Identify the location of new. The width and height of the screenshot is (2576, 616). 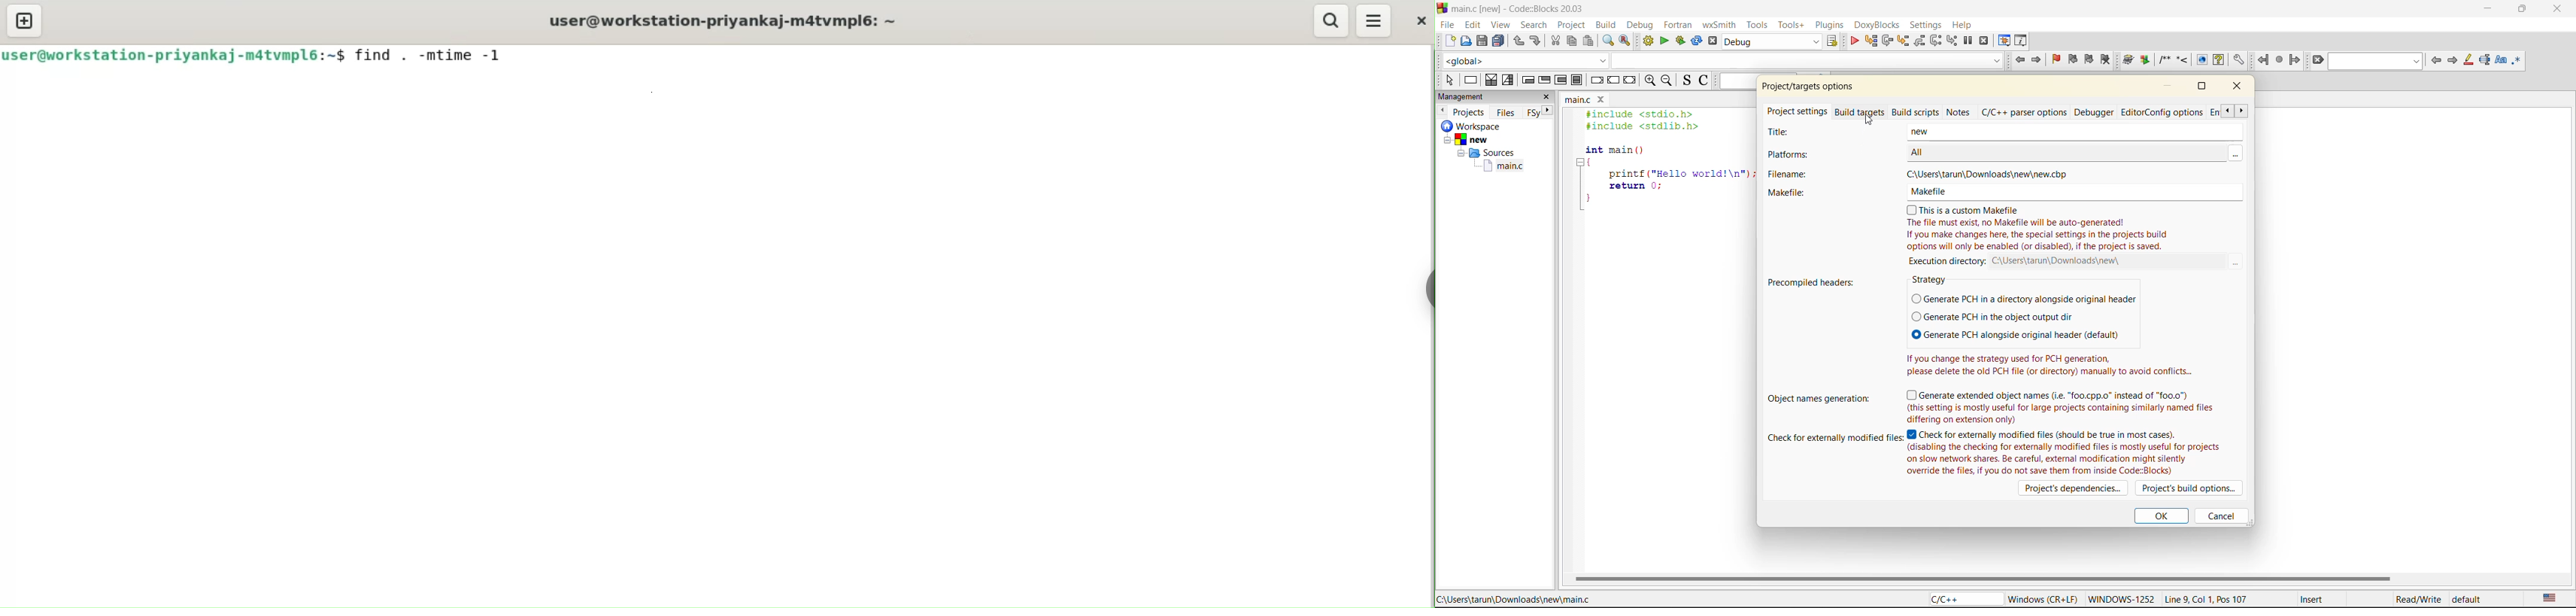
(1449, 40).